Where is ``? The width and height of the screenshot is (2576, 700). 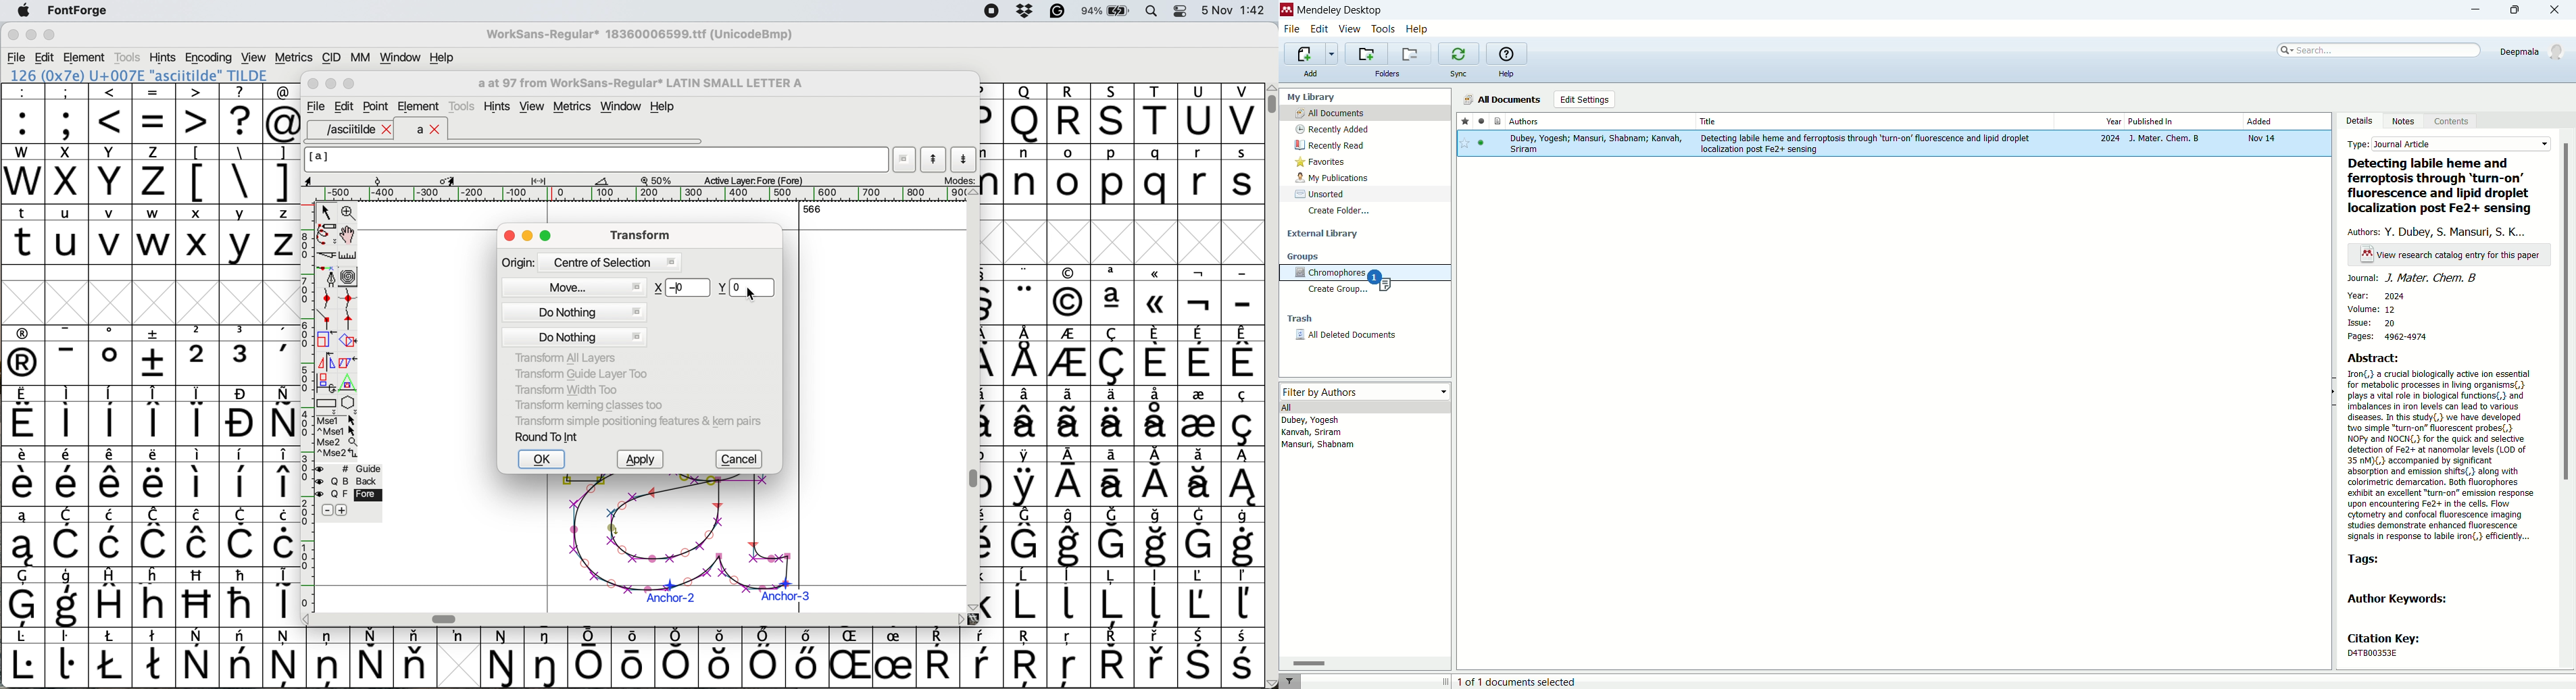  is located at coordinates (1025, 113).